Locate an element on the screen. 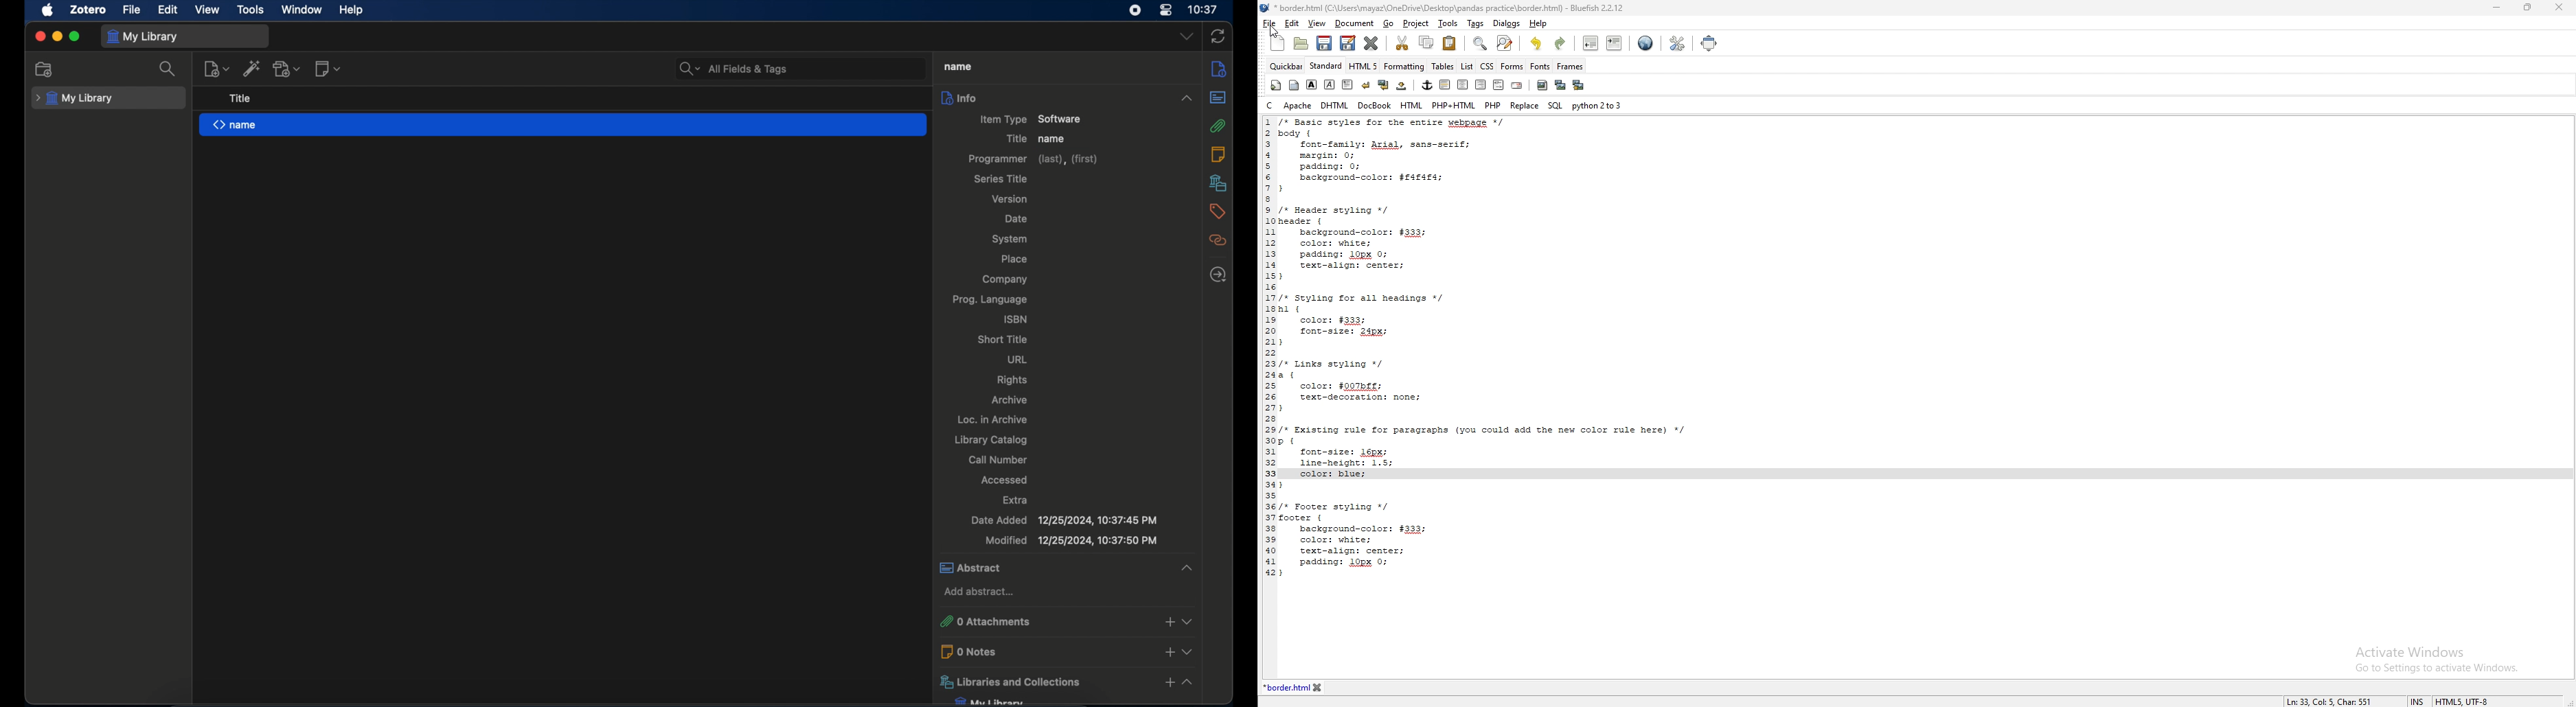 This screenshot has height=728, width=2576. show find bar is located at coordinates (1481, 44).